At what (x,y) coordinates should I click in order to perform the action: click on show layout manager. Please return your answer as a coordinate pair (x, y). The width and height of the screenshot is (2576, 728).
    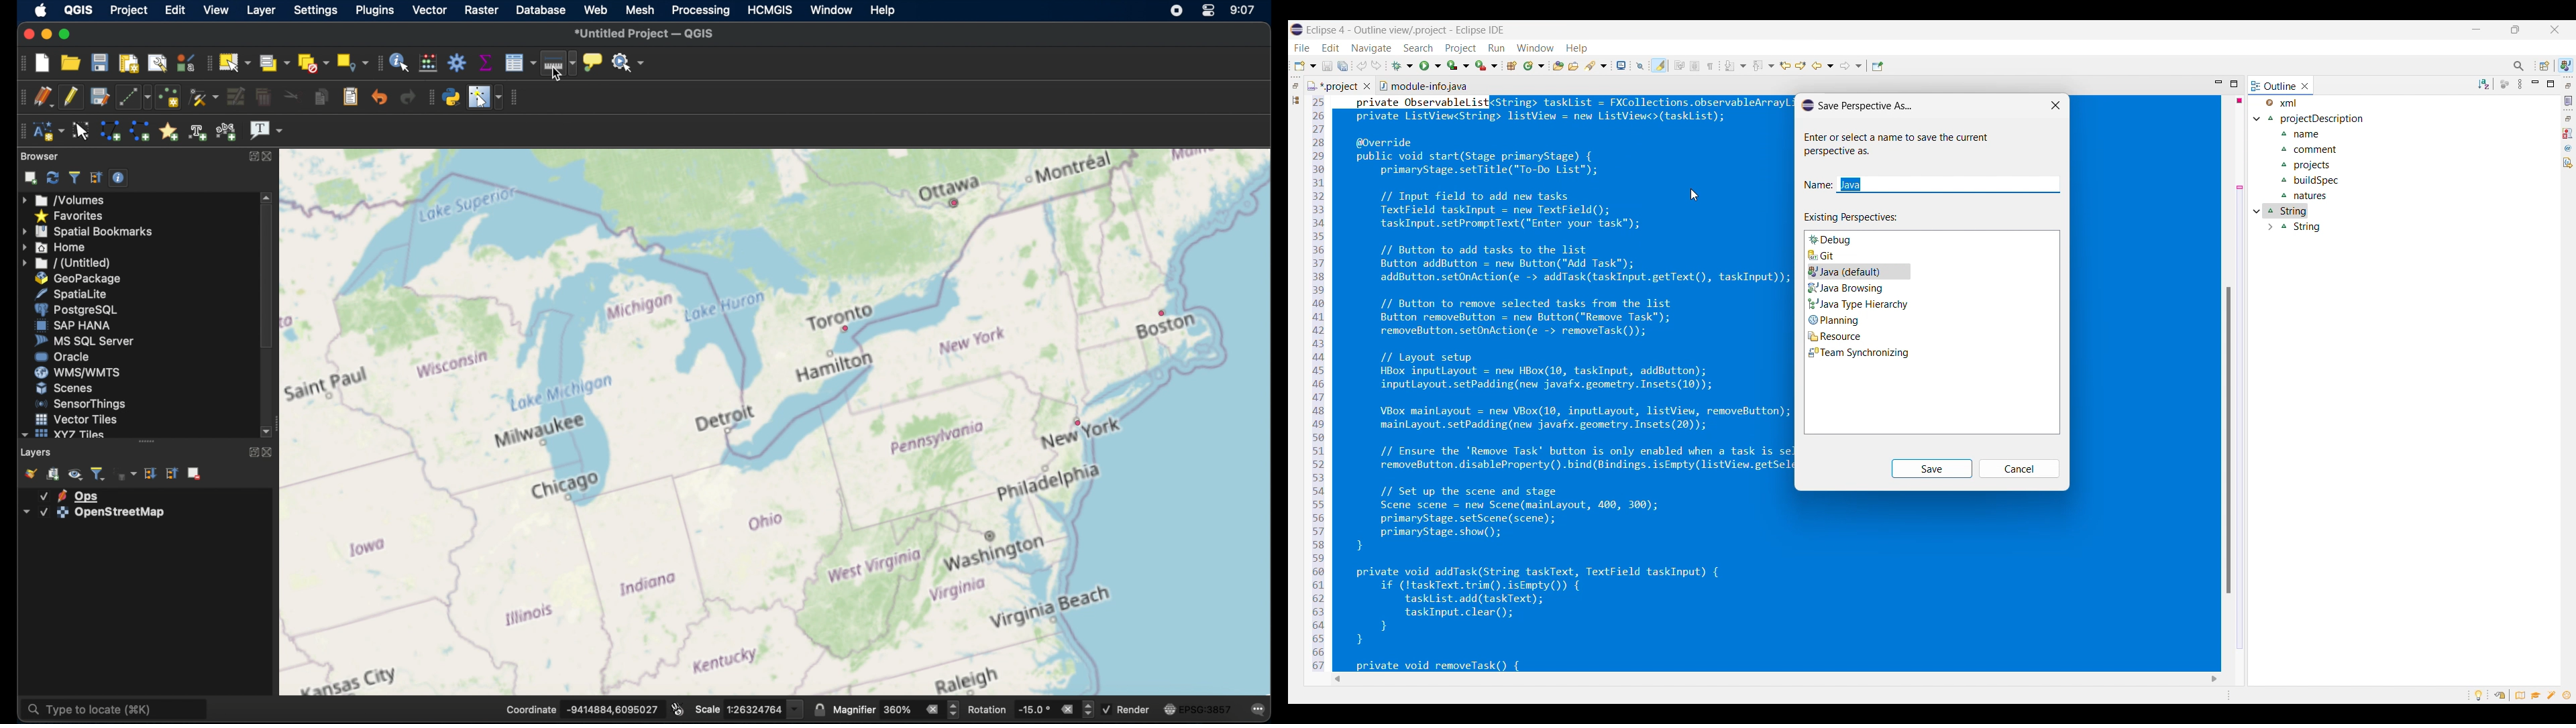
    Looking at the image, I should click on (157, 61).